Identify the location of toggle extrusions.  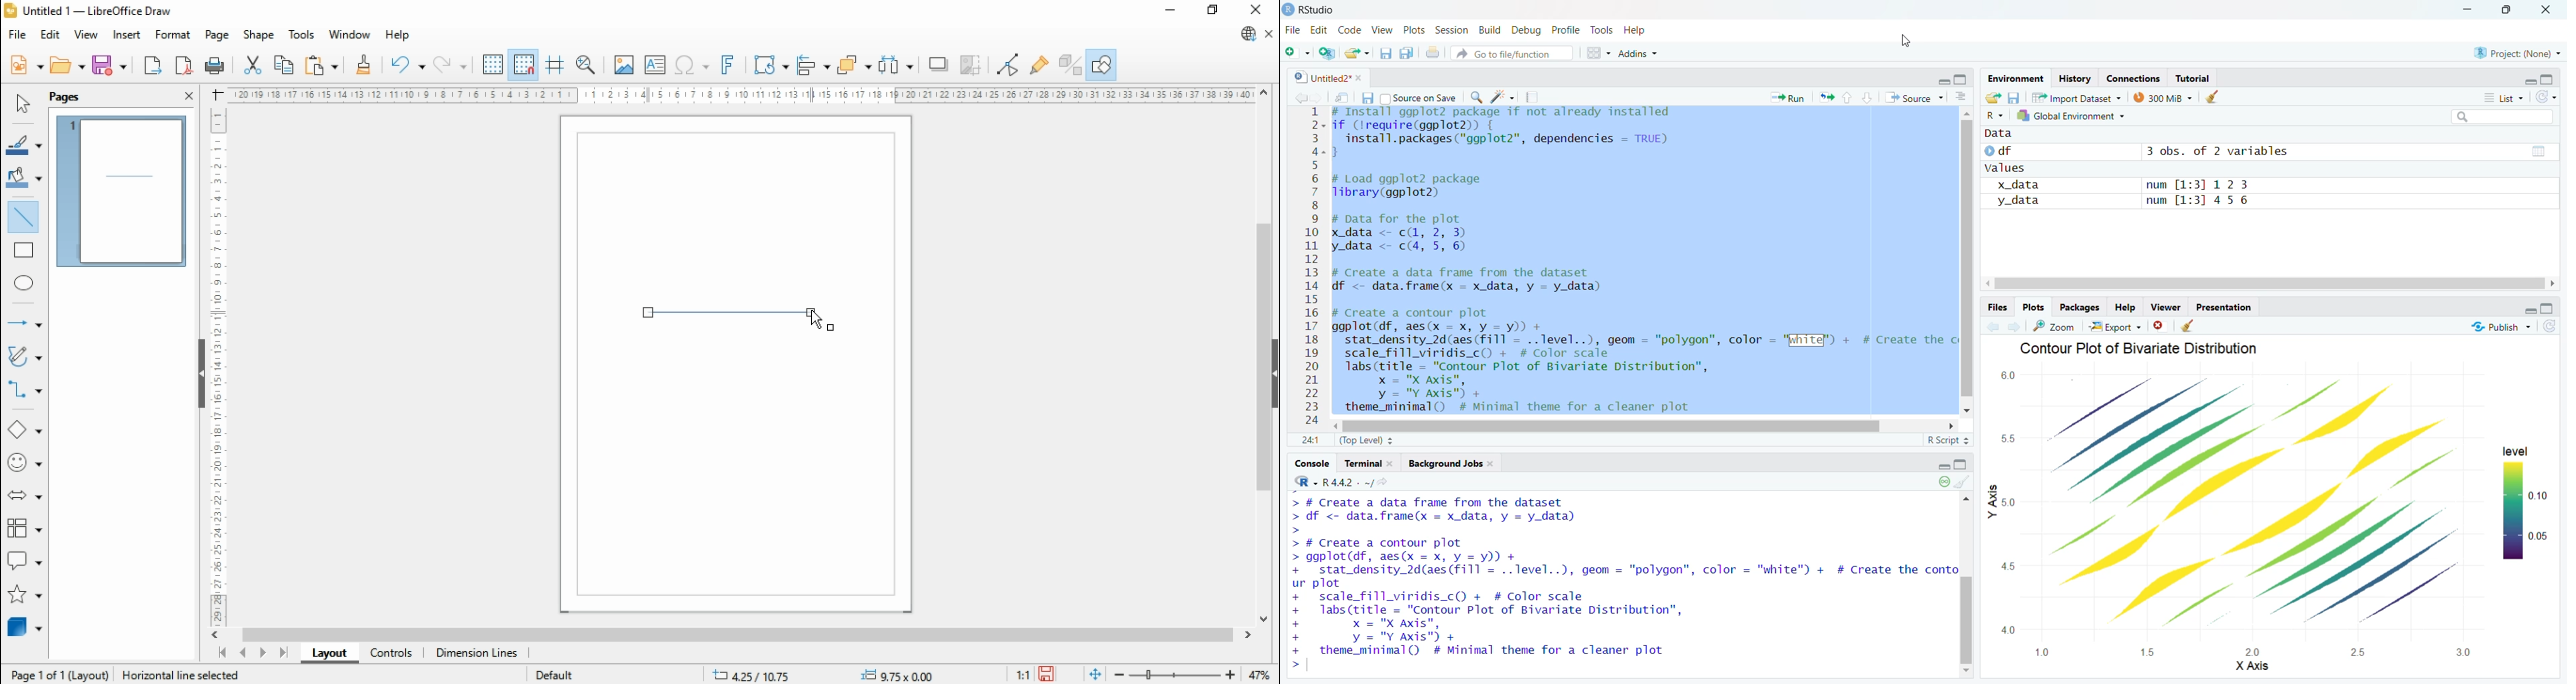
(1069, 64).